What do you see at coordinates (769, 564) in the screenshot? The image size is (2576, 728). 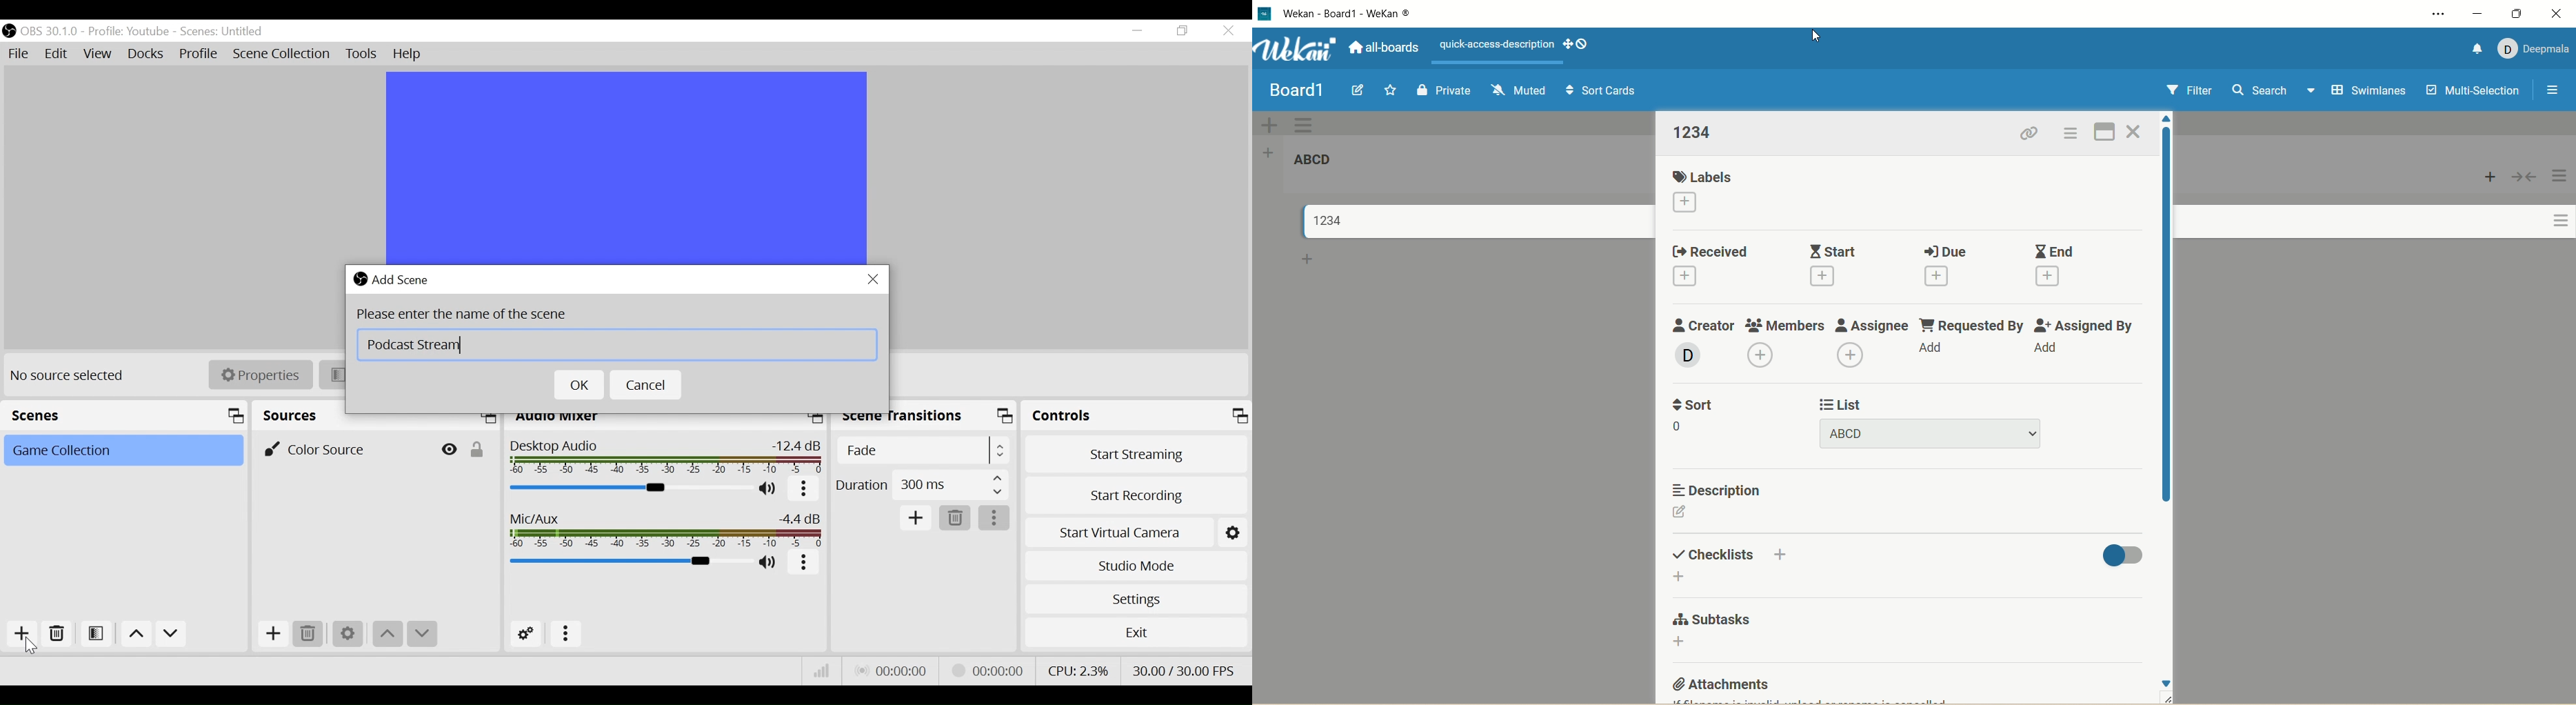 I see `(un)mute` at bounding box center [769, 564].